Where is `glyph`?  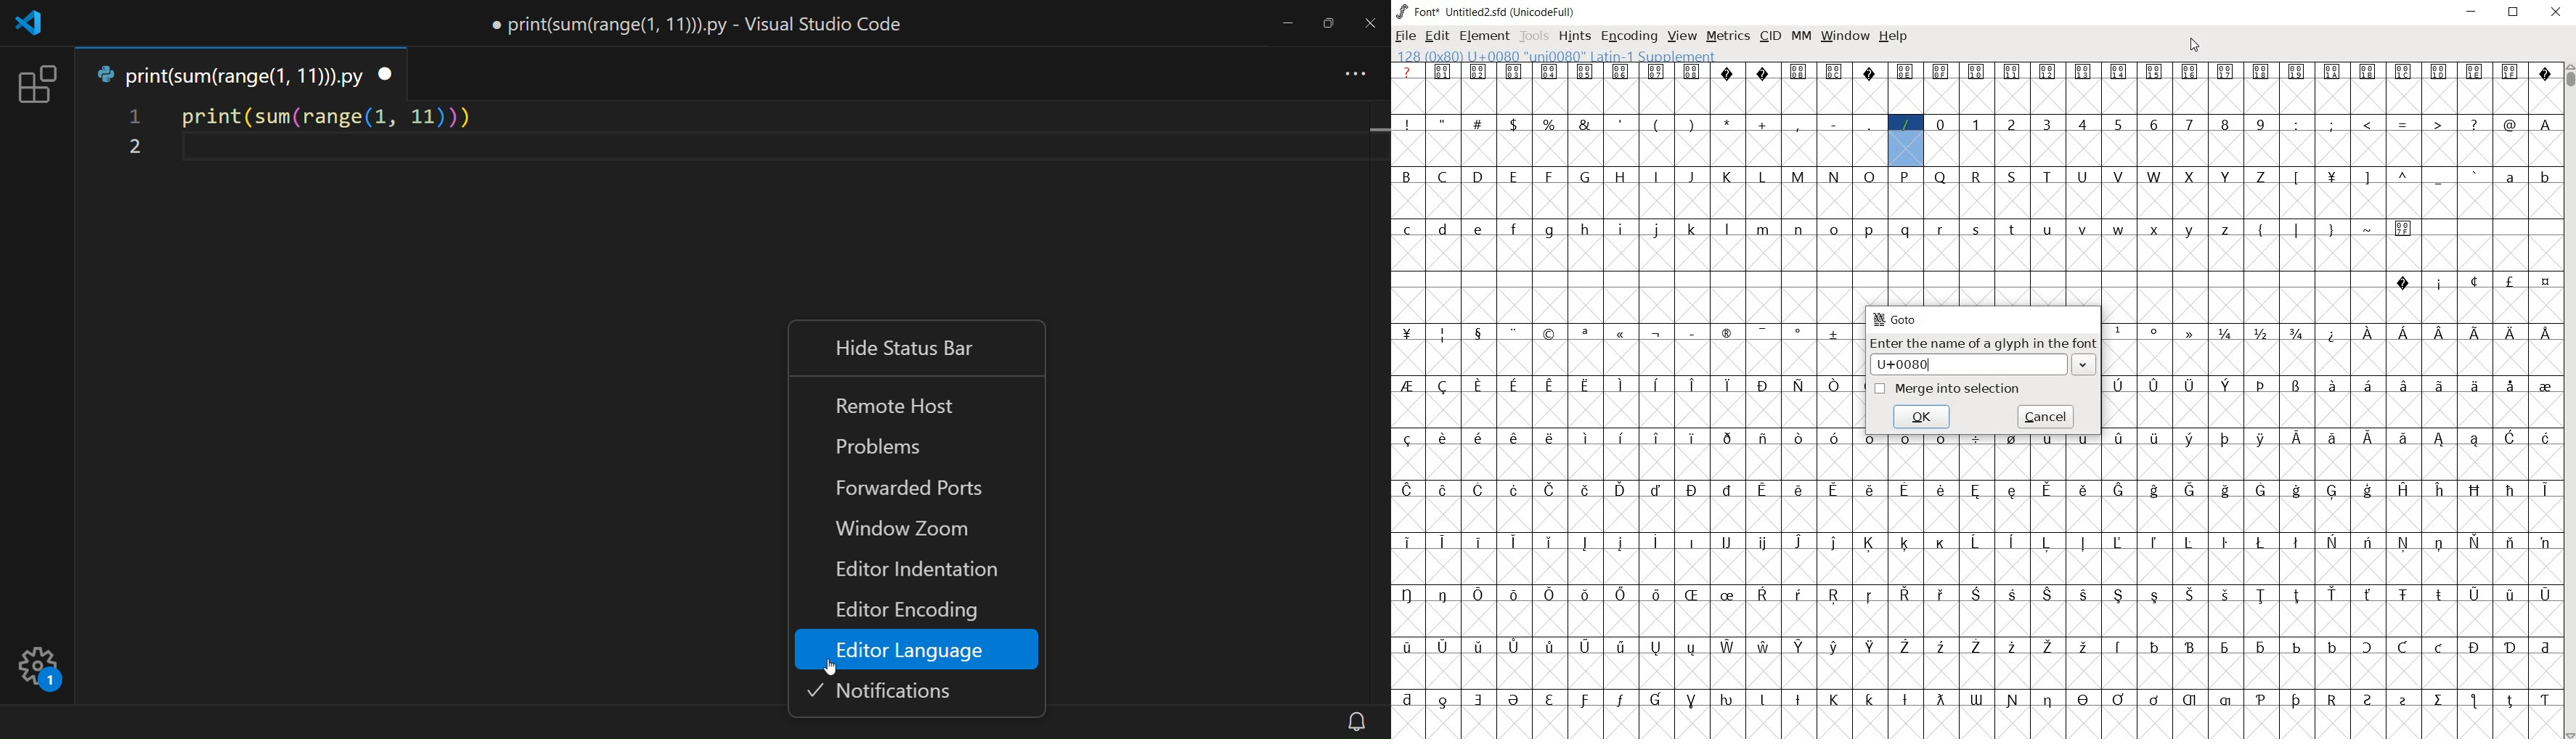 glyph is located at coordinates (2546, 701).